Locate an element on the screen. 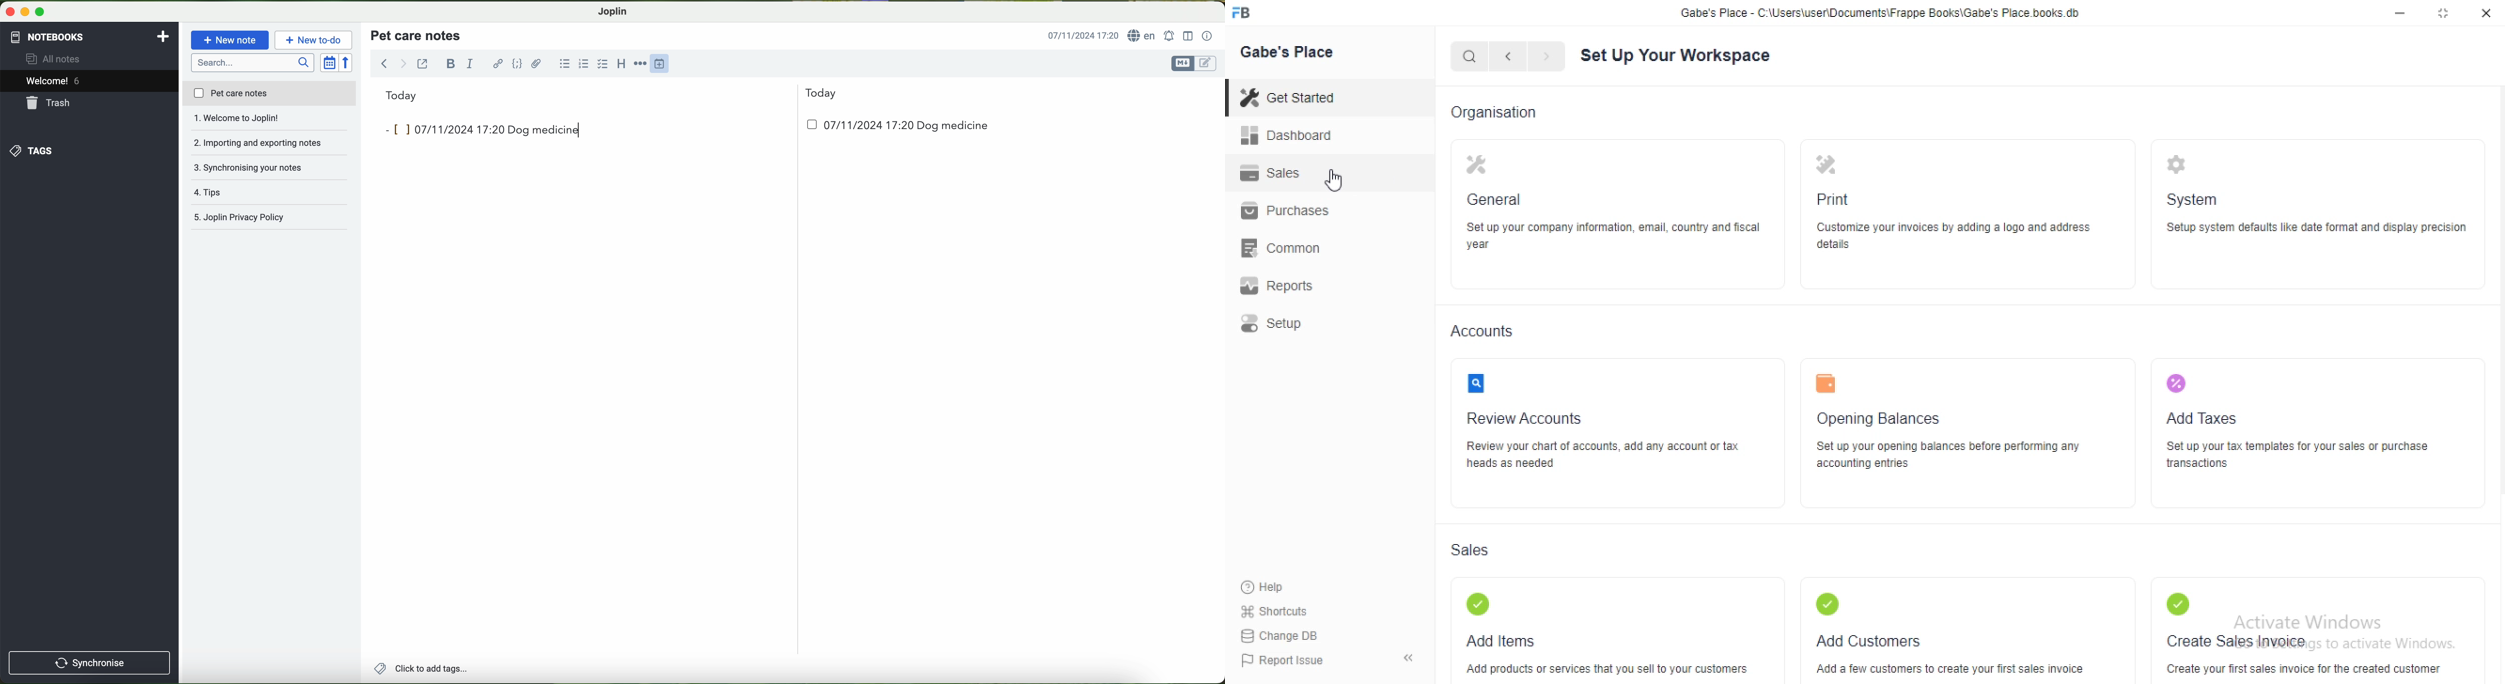 Image resolution: width=2520 pixels, height=700 pixels. done icon is located at coordinates (1828, 604).